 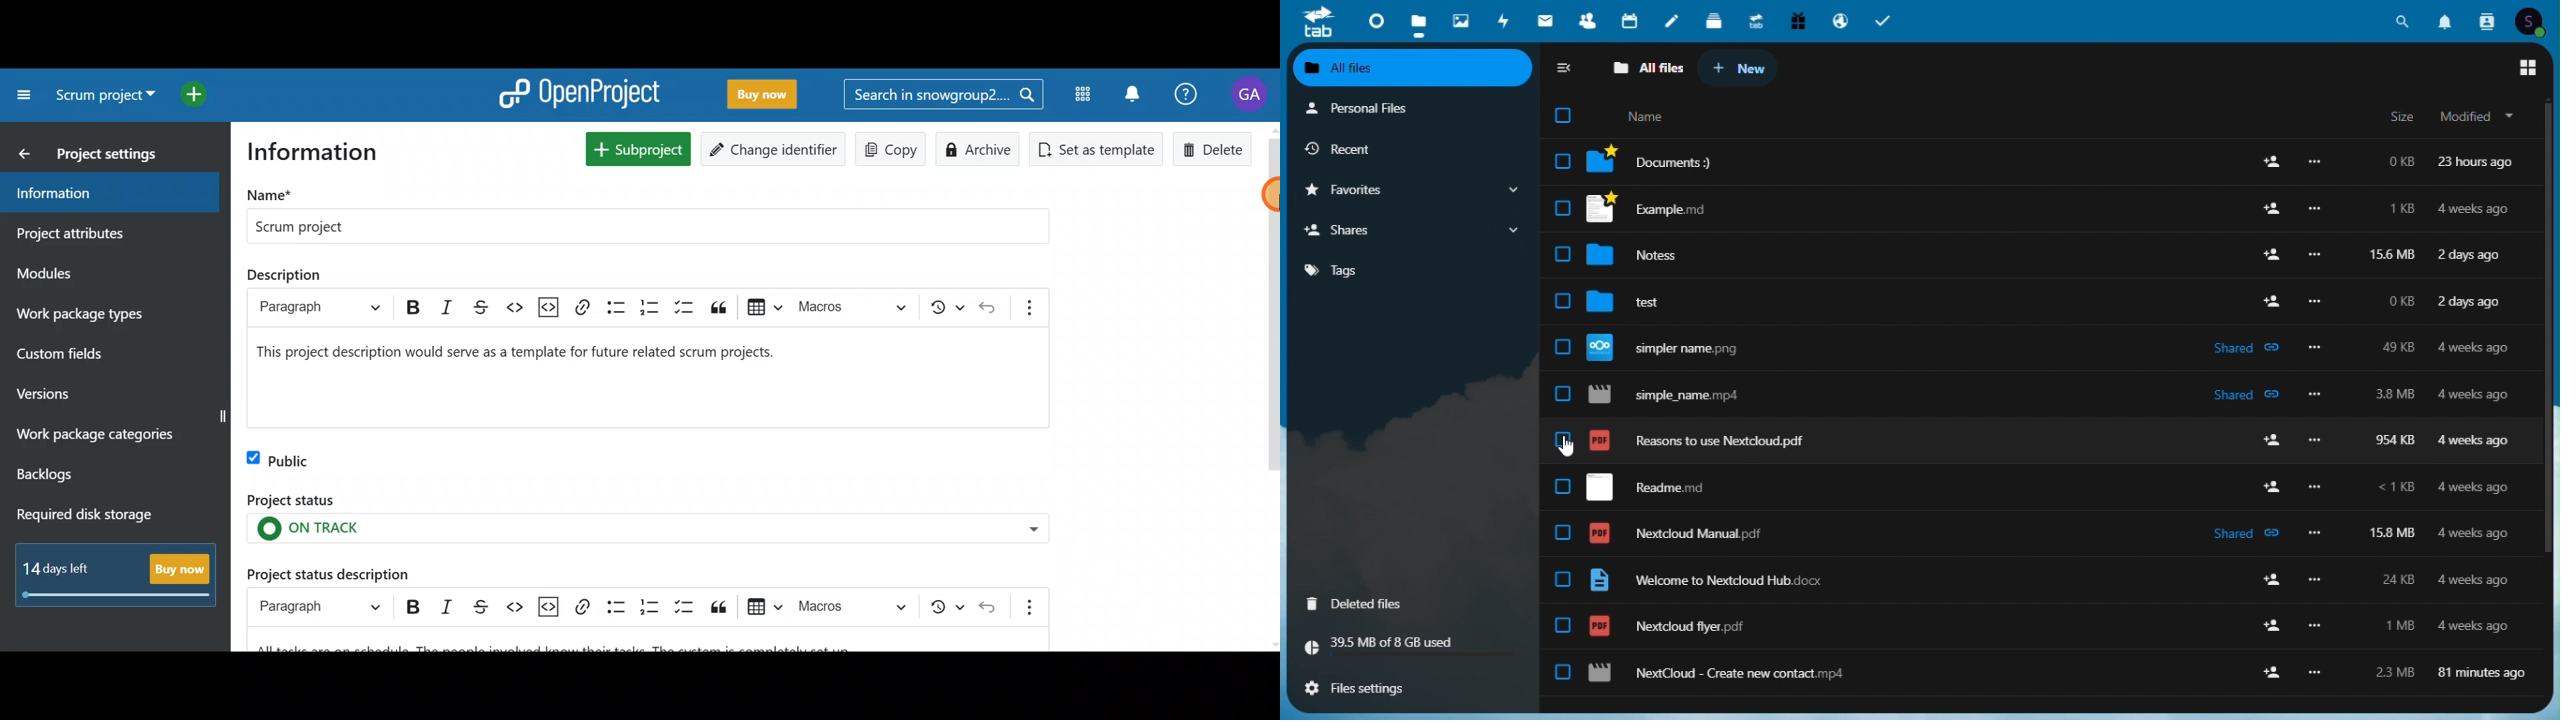 What do you see at coordinates (1564, 579) in the screenshot?
I see `checkbox` at bounding box center [1564, 579].